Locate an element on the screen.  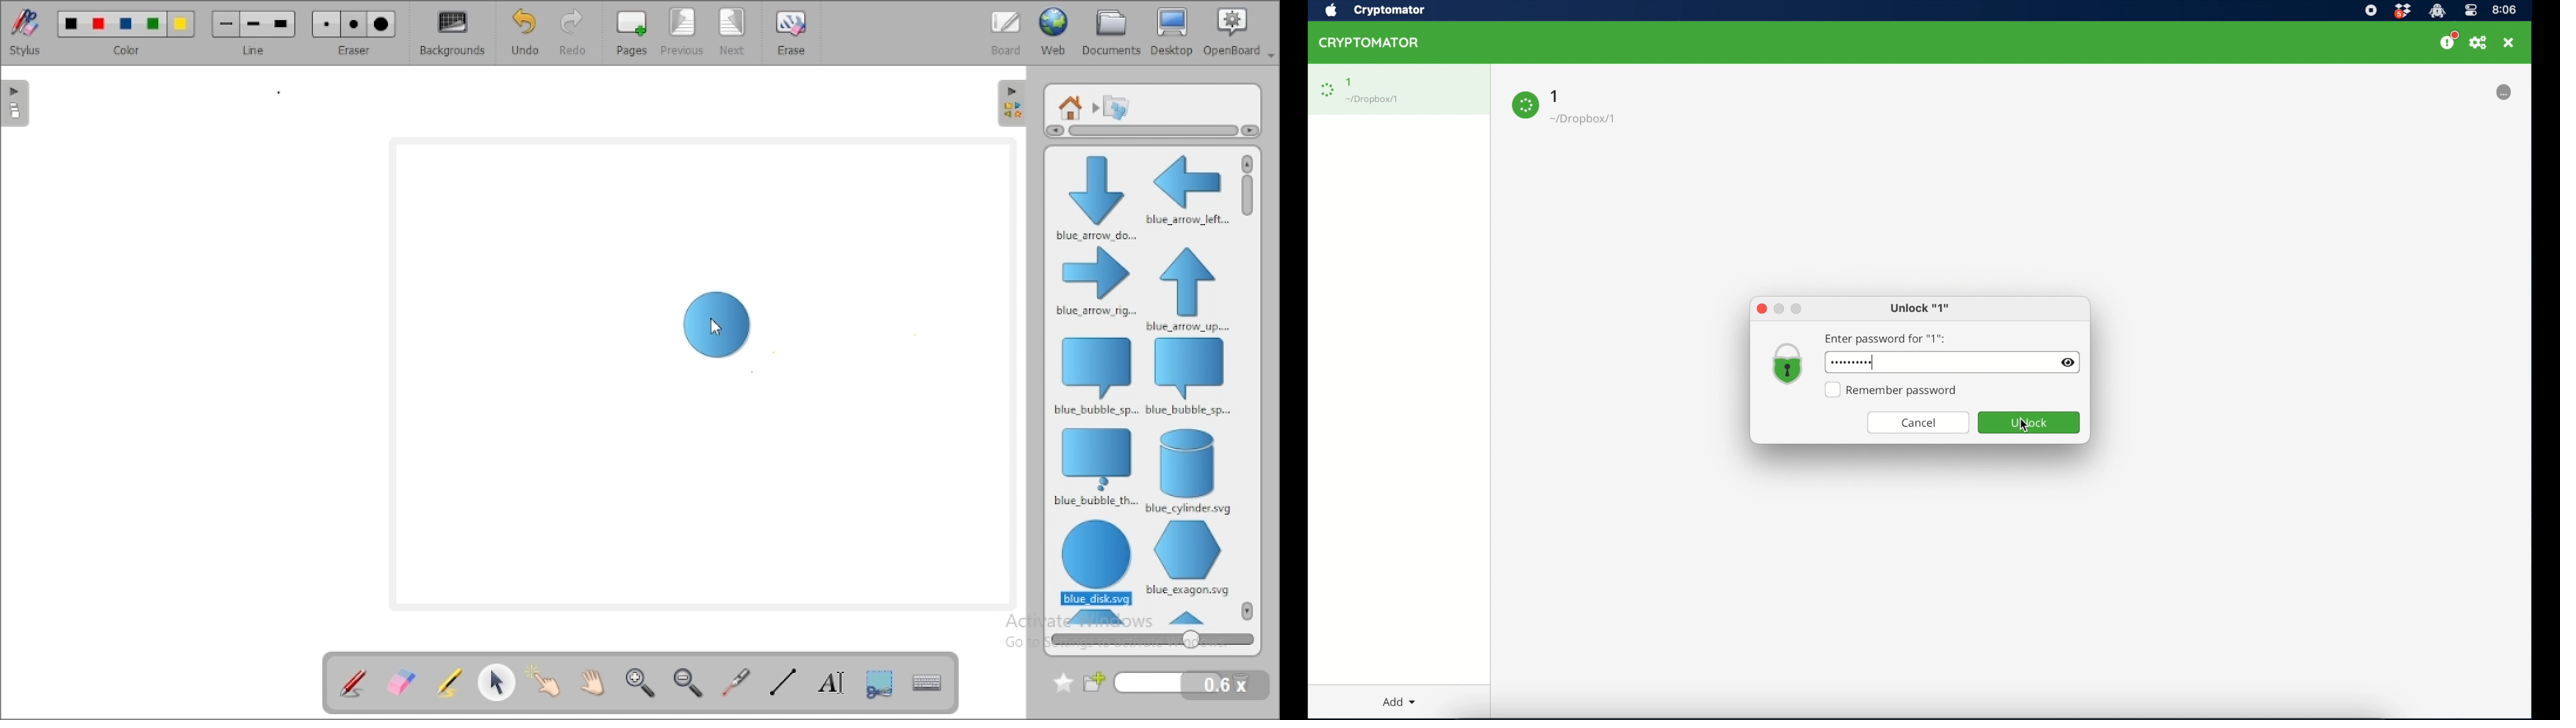
blue arrow up is located at coordinates (1188, 289).